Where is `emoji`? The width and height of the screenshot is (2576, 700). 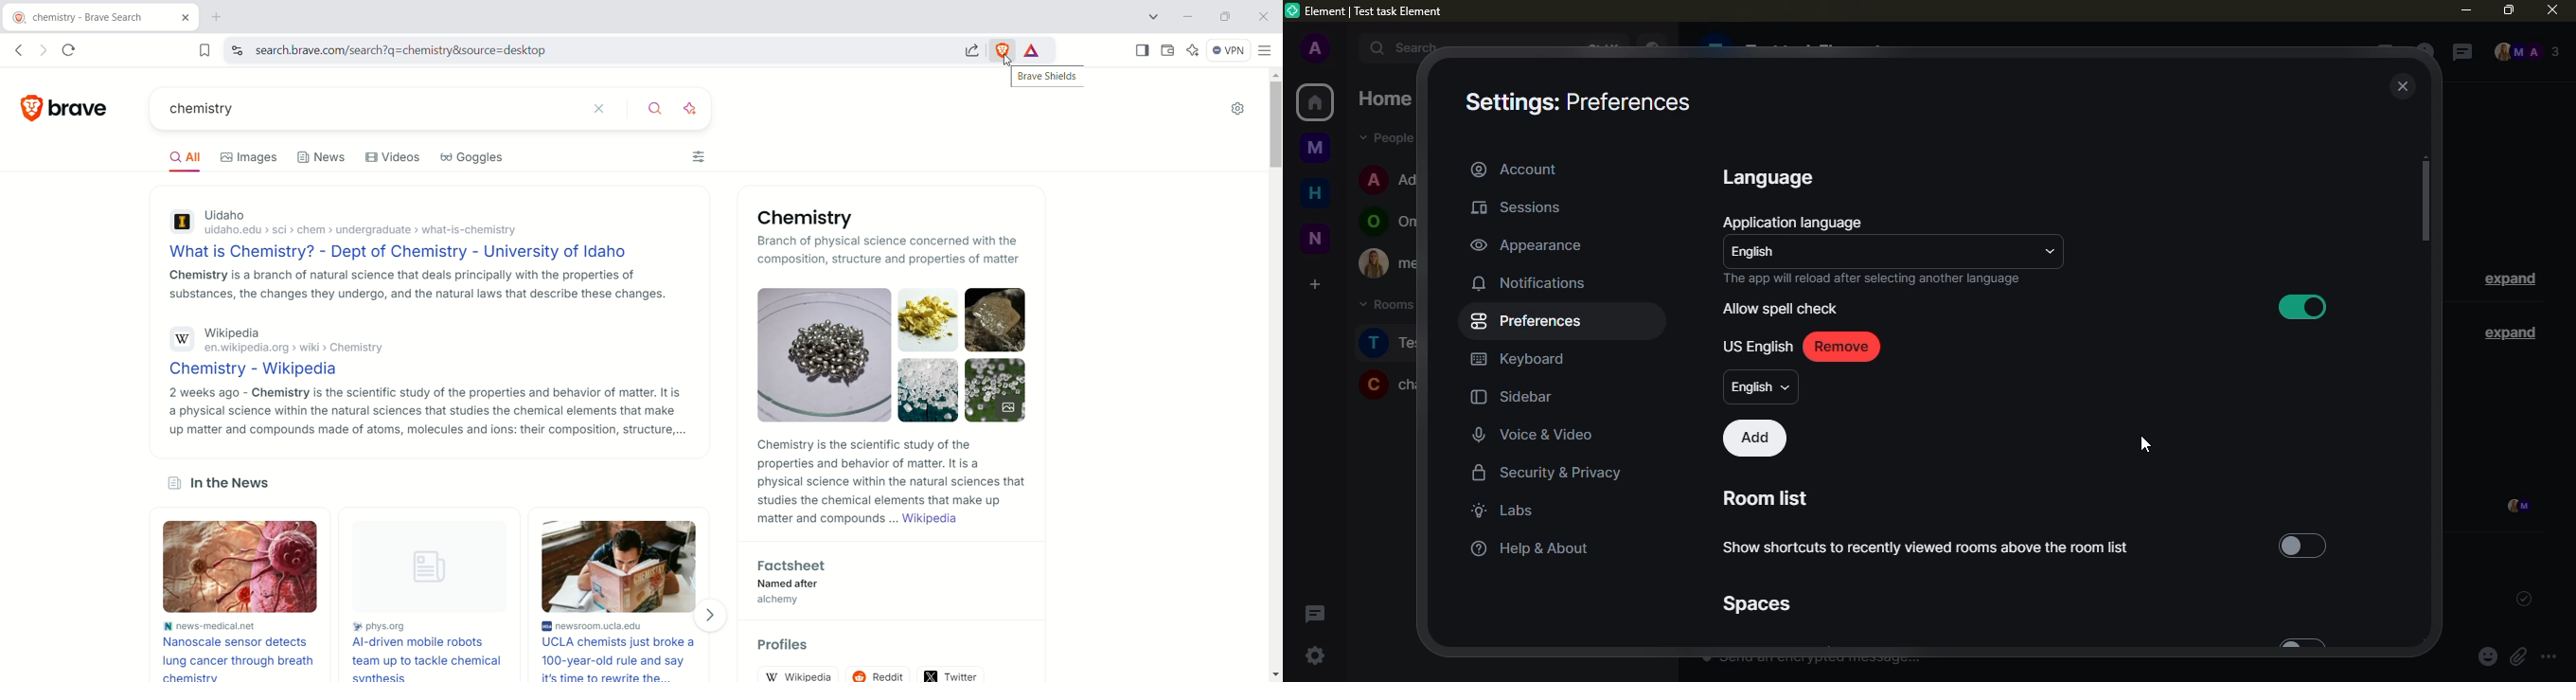
emoji is located at coordinates (2487, 657).